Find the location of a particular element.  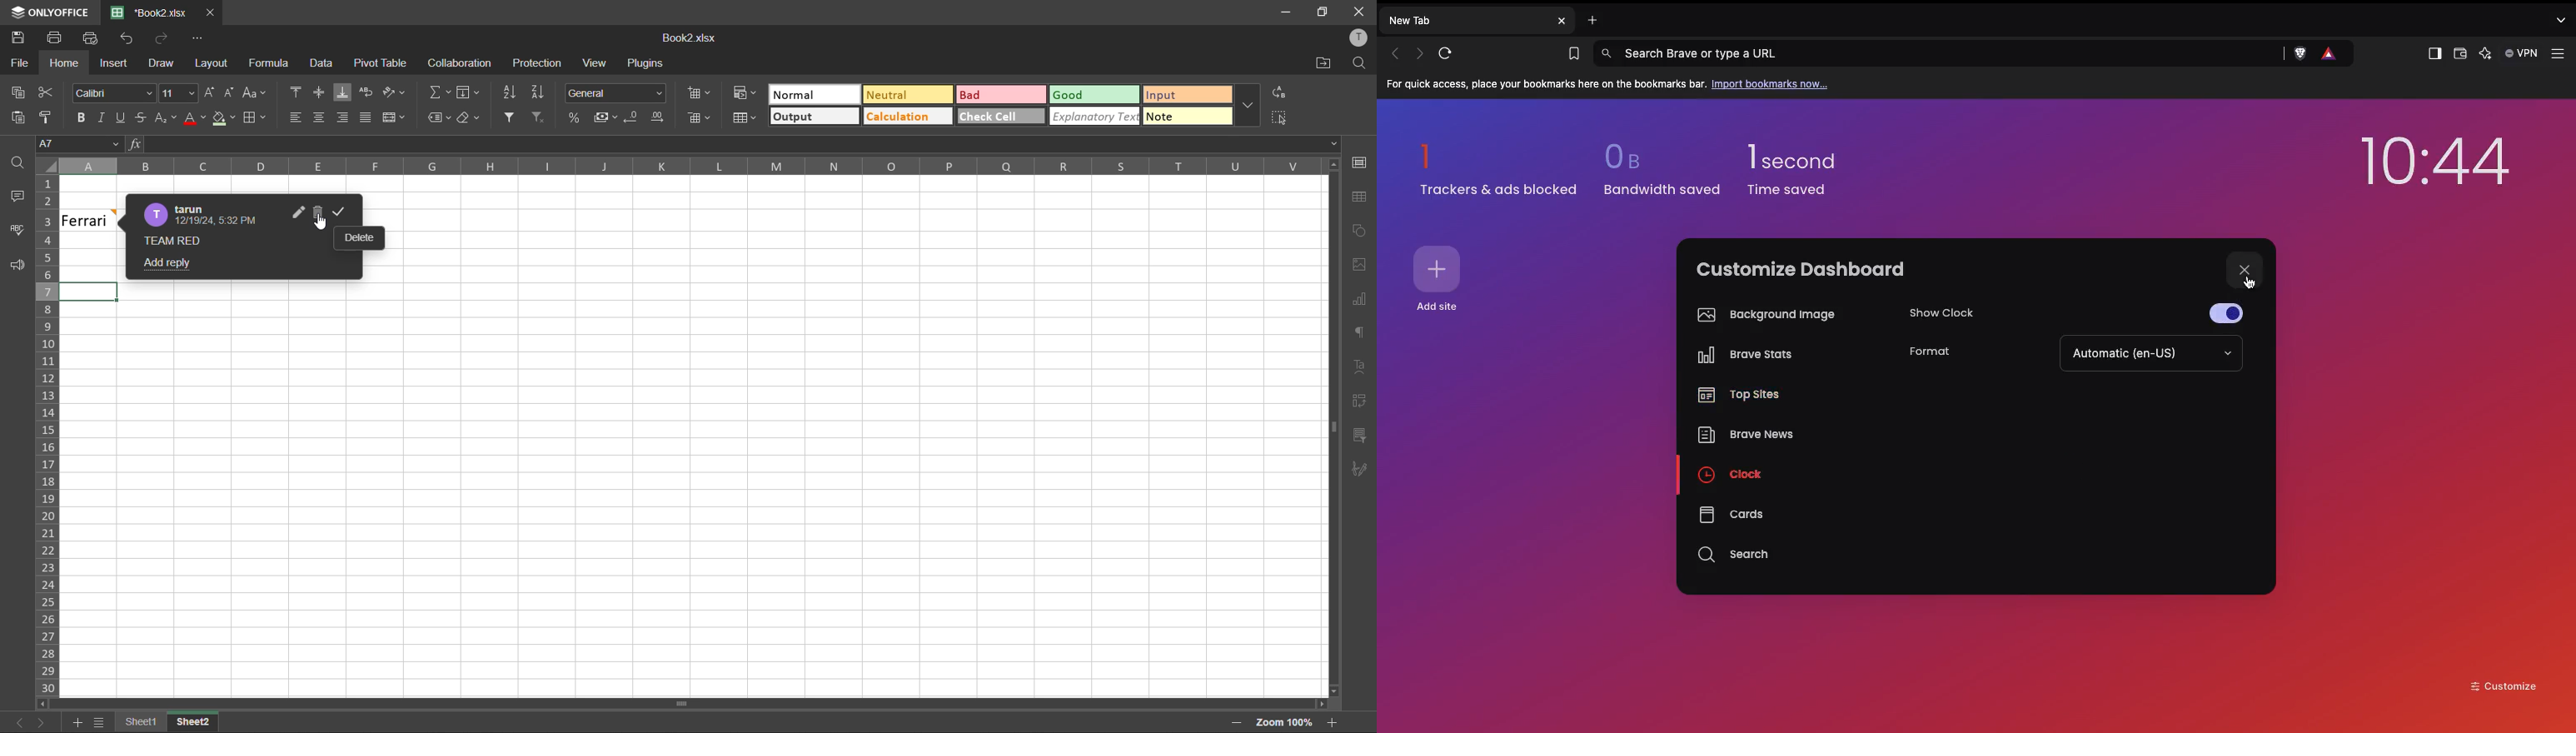

Open new tab is located at coordinates (1588, 18).